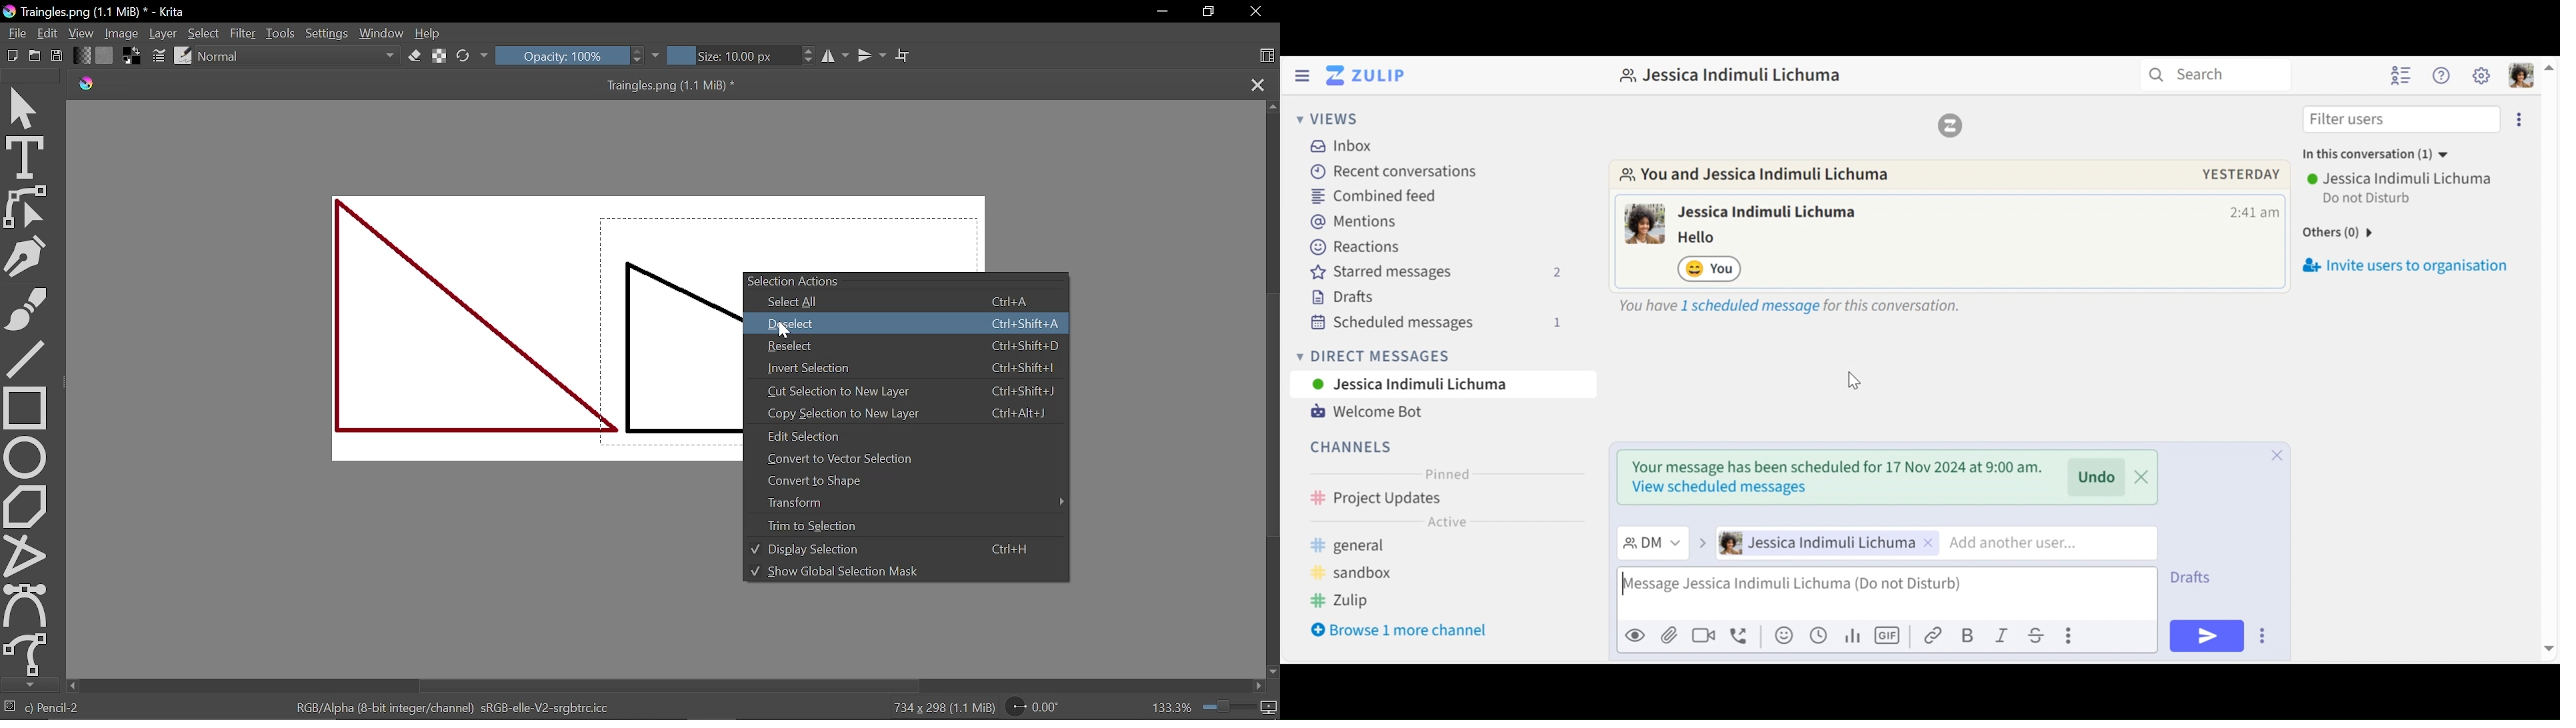 This screenshot has height=728, width=2576. Describe the element at coordinates (1351, 299) in the screenshot. I see `Drafts` at that location.